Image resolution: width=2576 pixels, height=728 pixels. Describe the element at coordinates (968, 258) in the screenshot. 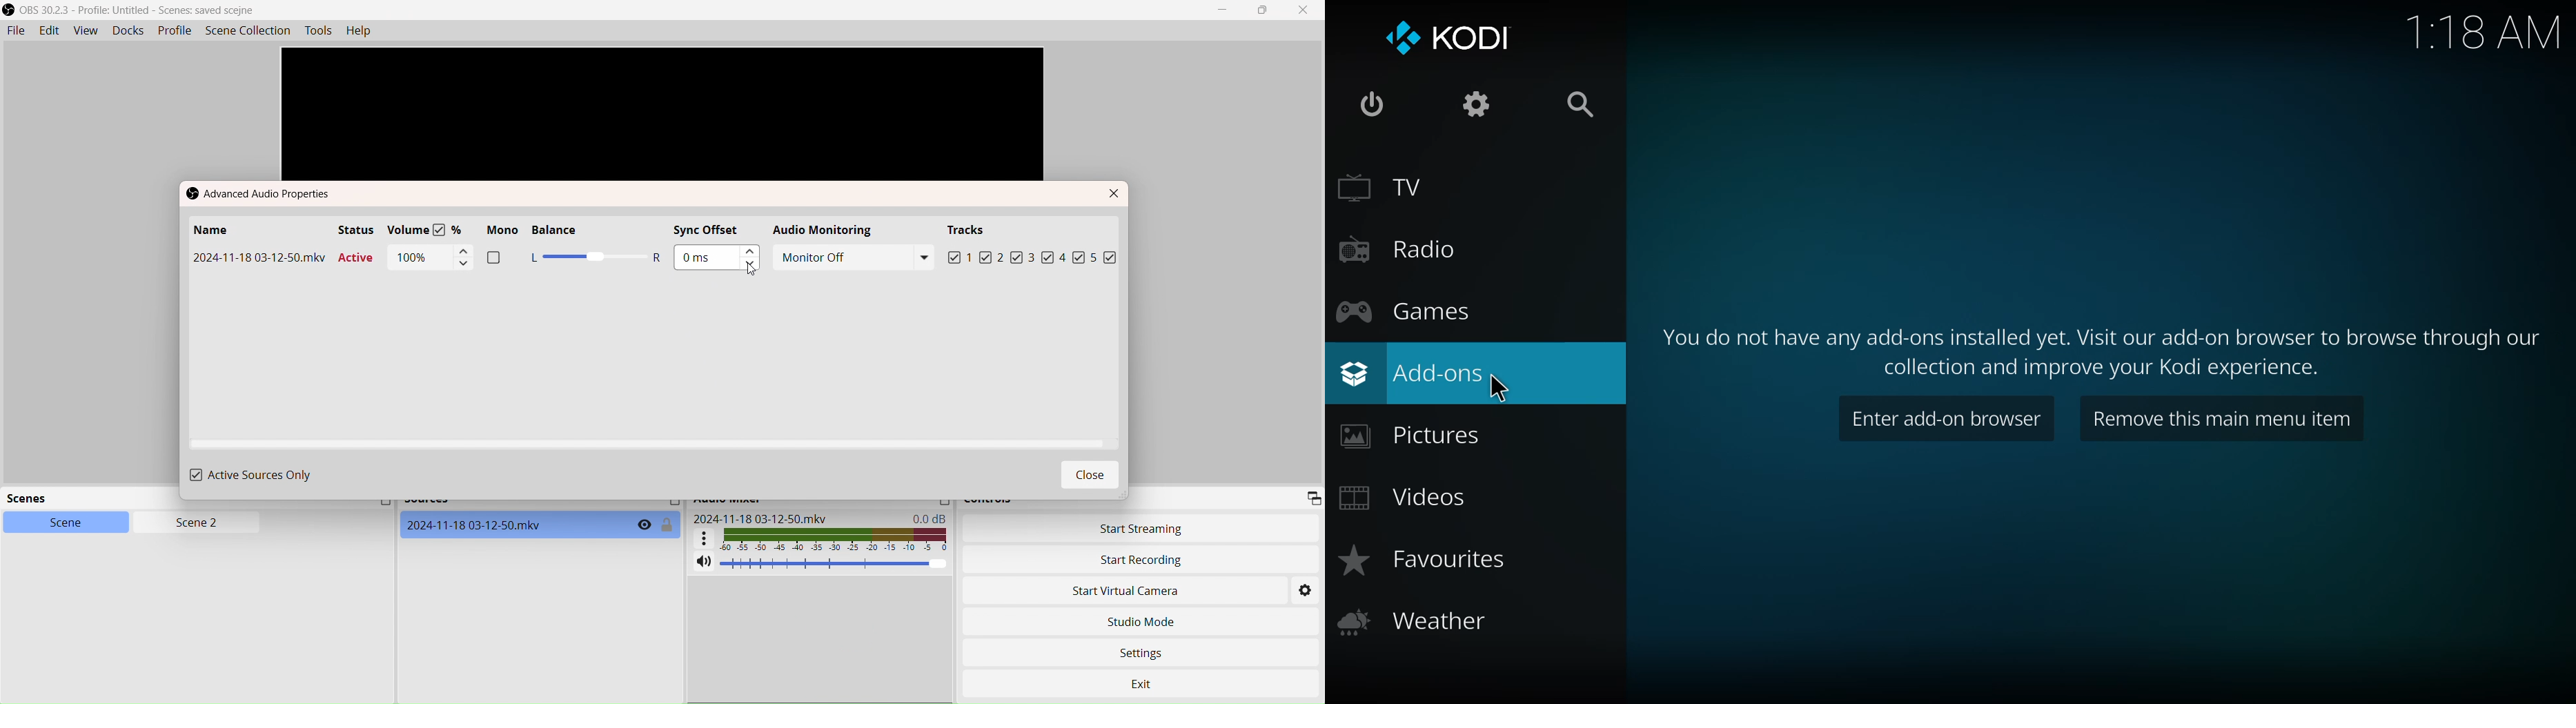

I see `1` at that location.